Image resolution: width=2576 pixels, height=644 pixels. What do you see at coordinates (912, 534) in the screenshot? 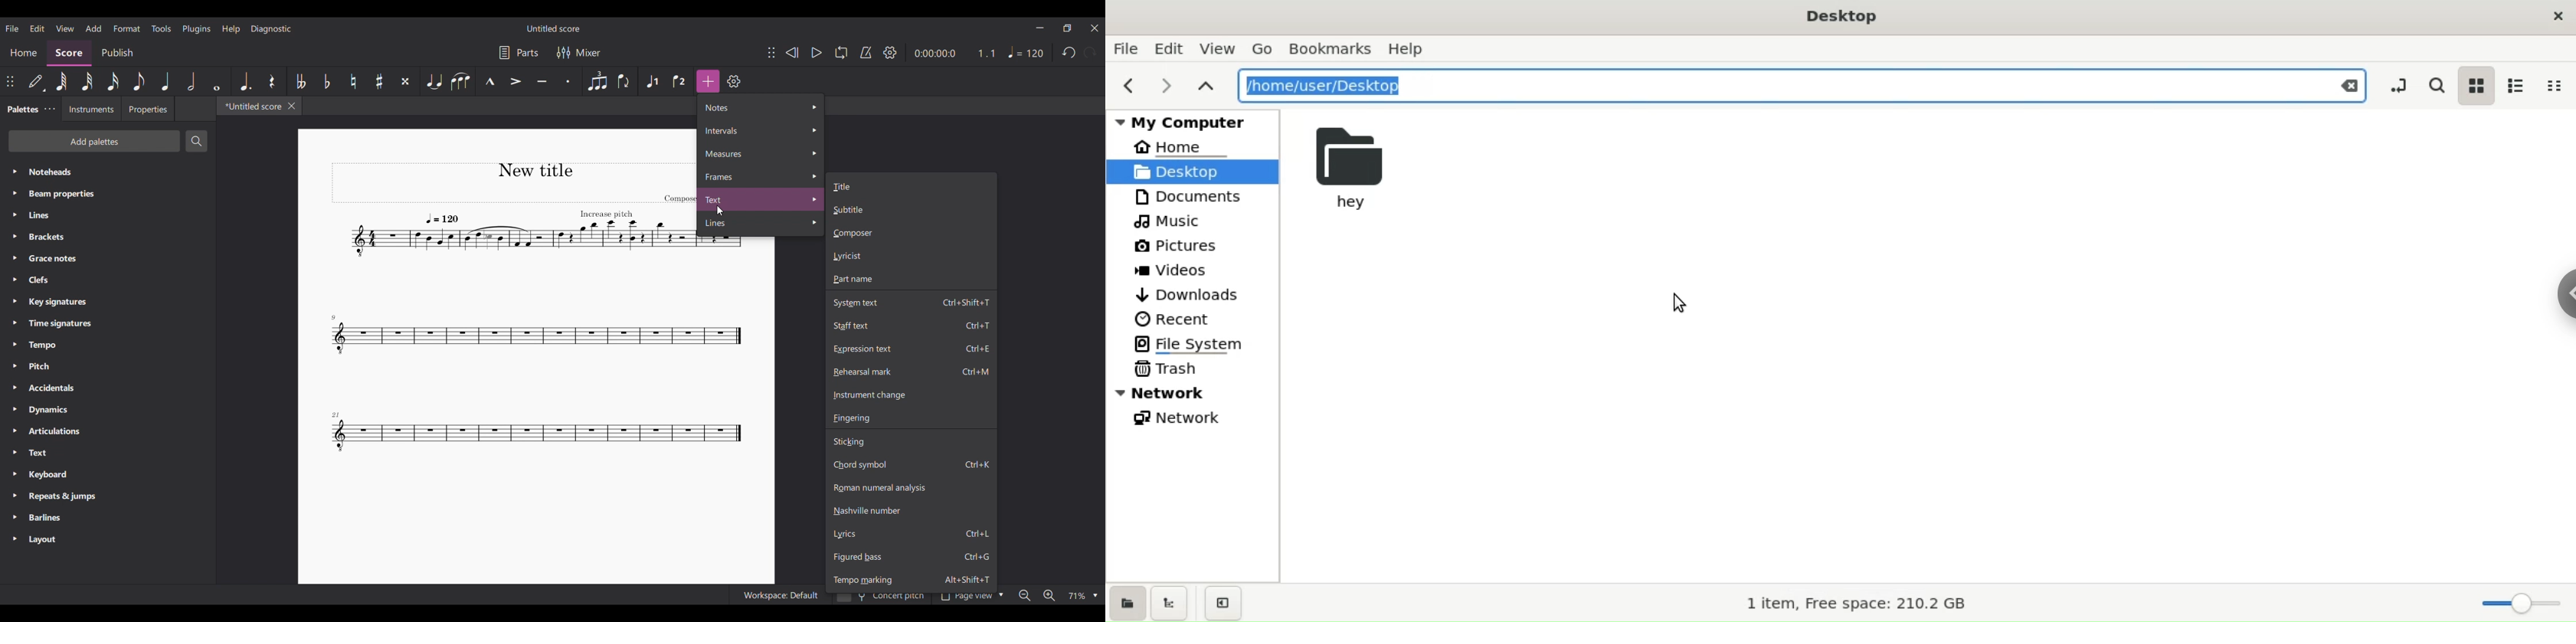
I see `Lyrics` at bounding box center [912, 534].